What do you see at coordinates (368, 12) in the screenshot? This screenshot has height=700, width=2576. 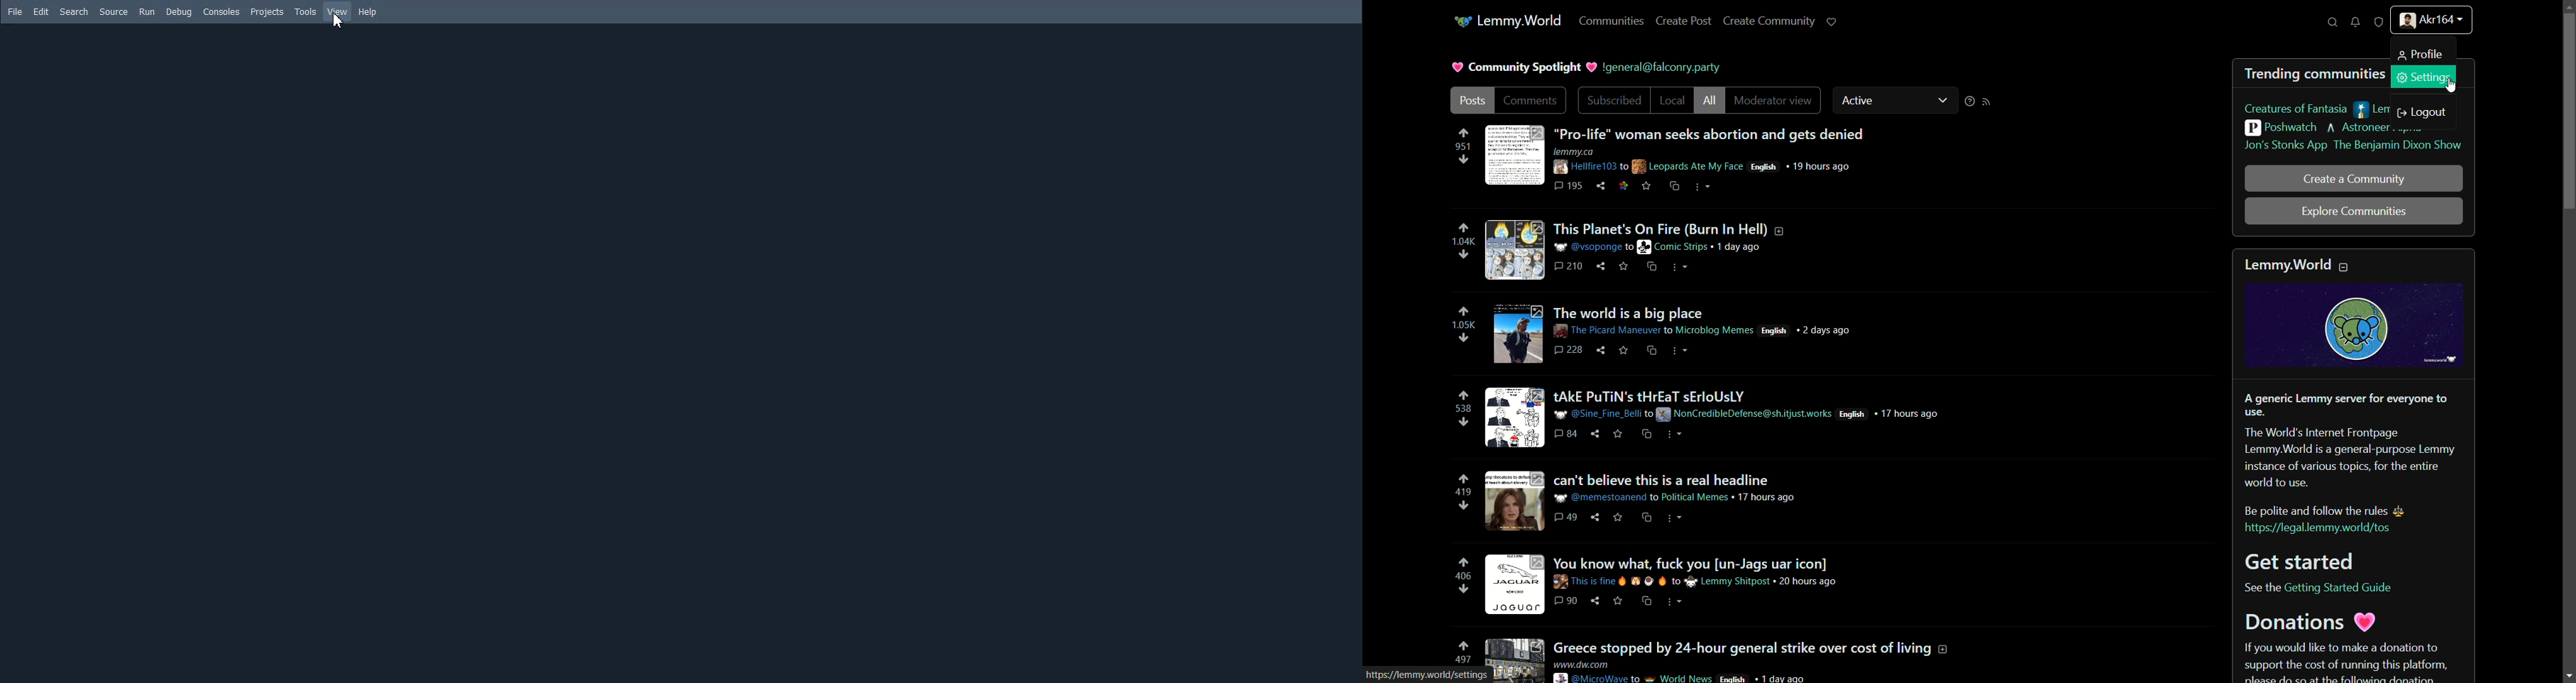 I see `Help` at bounding box center [368, 12].